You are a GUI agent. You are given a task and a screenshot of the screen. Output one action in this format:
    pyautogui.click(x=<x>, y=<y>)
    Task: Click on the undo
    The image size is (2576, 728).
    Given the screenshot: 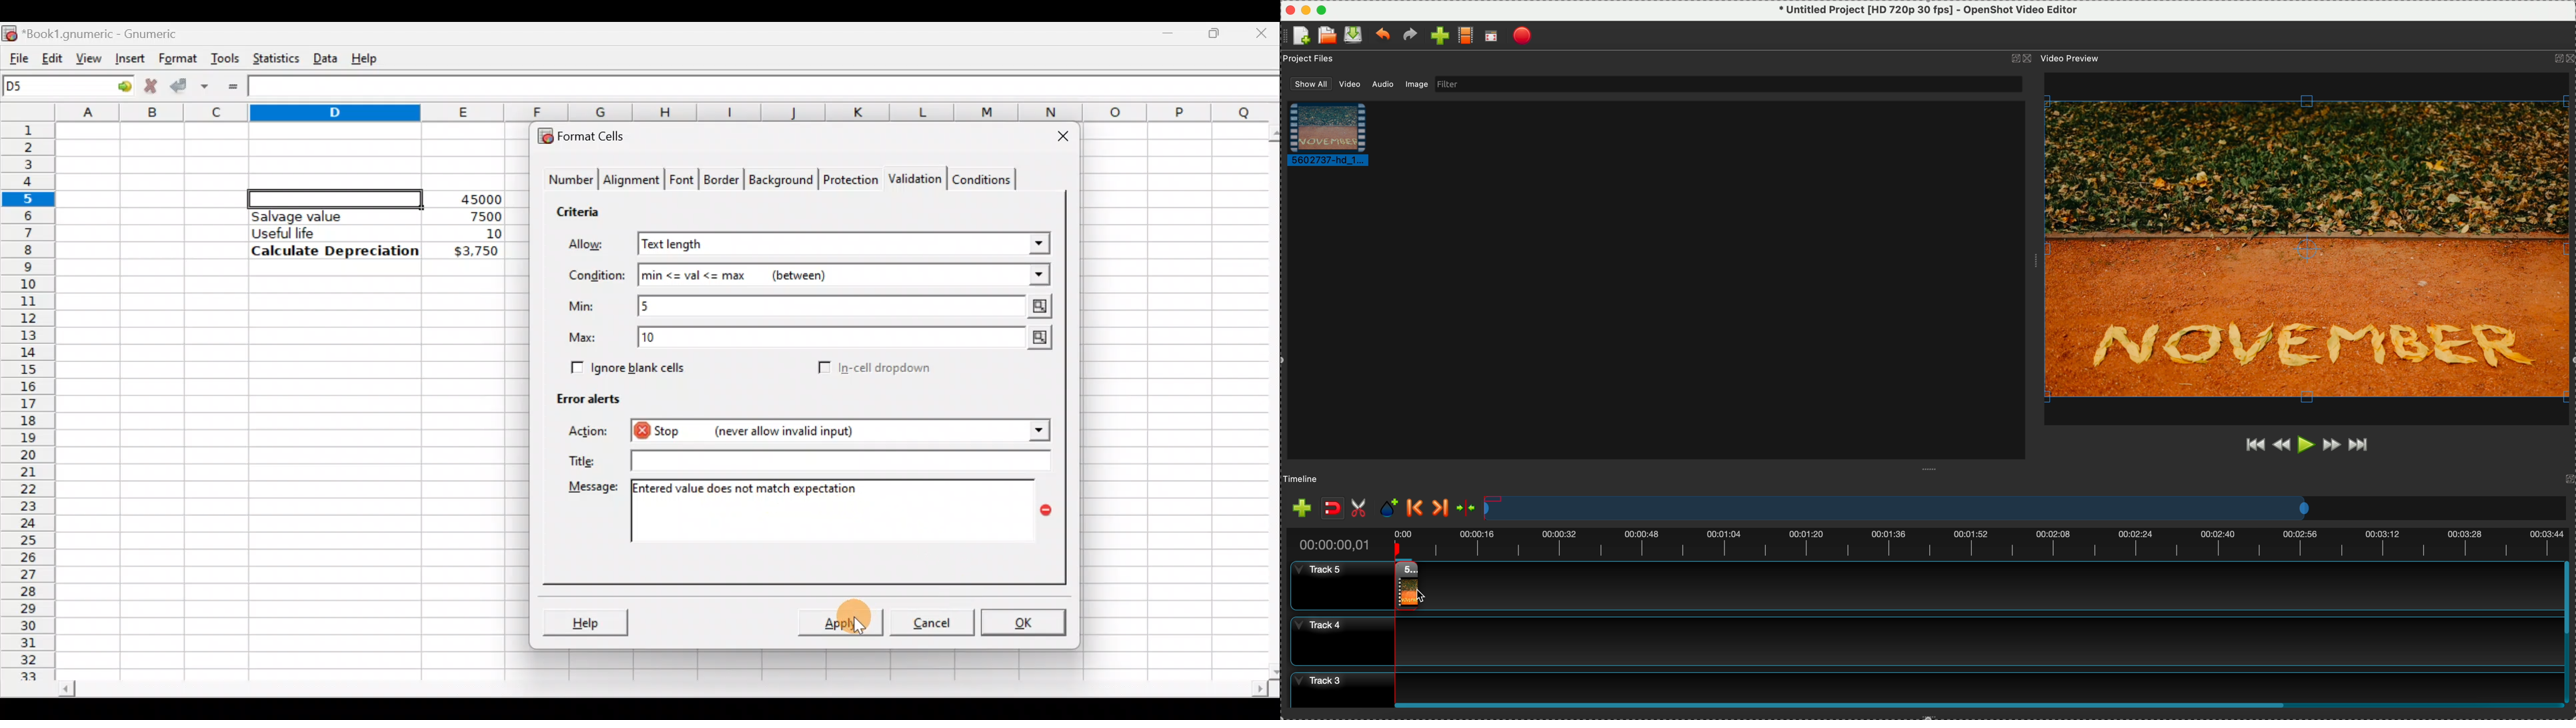 What is the action you would take?
    pyautogui.click(x=1382, y=35)
    